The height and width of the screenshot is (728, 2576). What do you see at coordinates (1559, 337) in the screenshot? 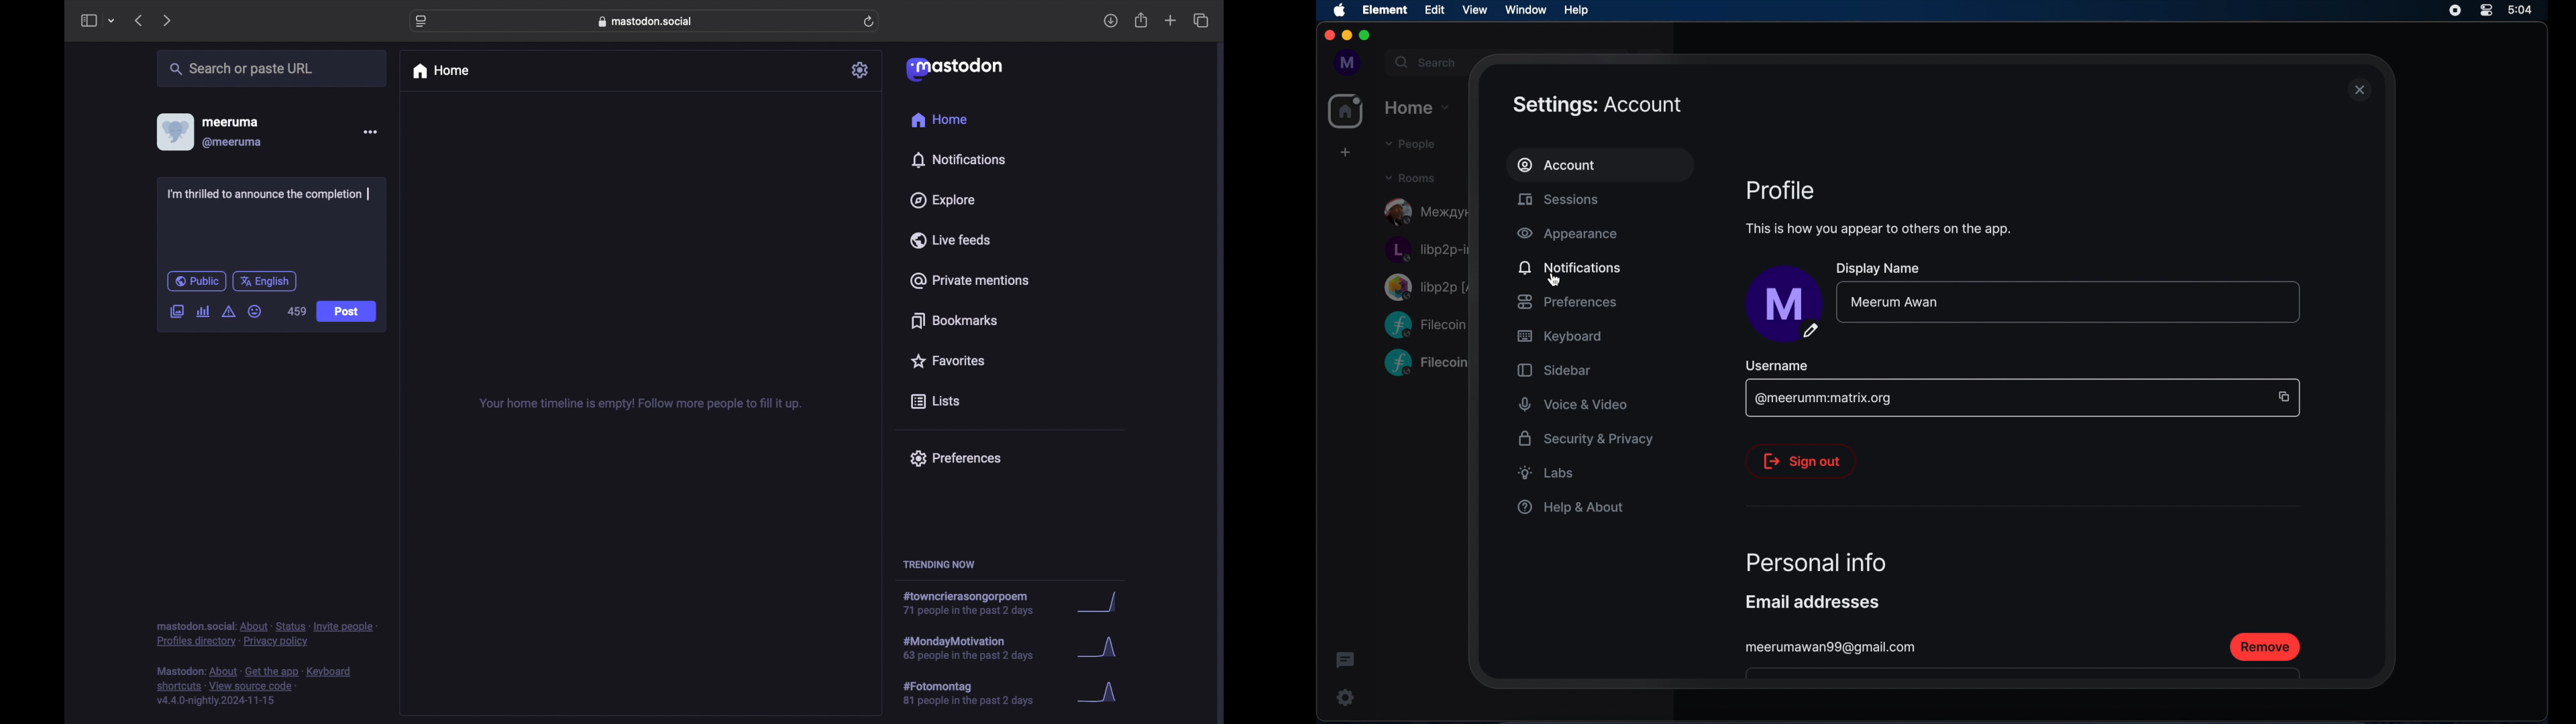
I see `keyboard` at bounding box center [1559, 337].